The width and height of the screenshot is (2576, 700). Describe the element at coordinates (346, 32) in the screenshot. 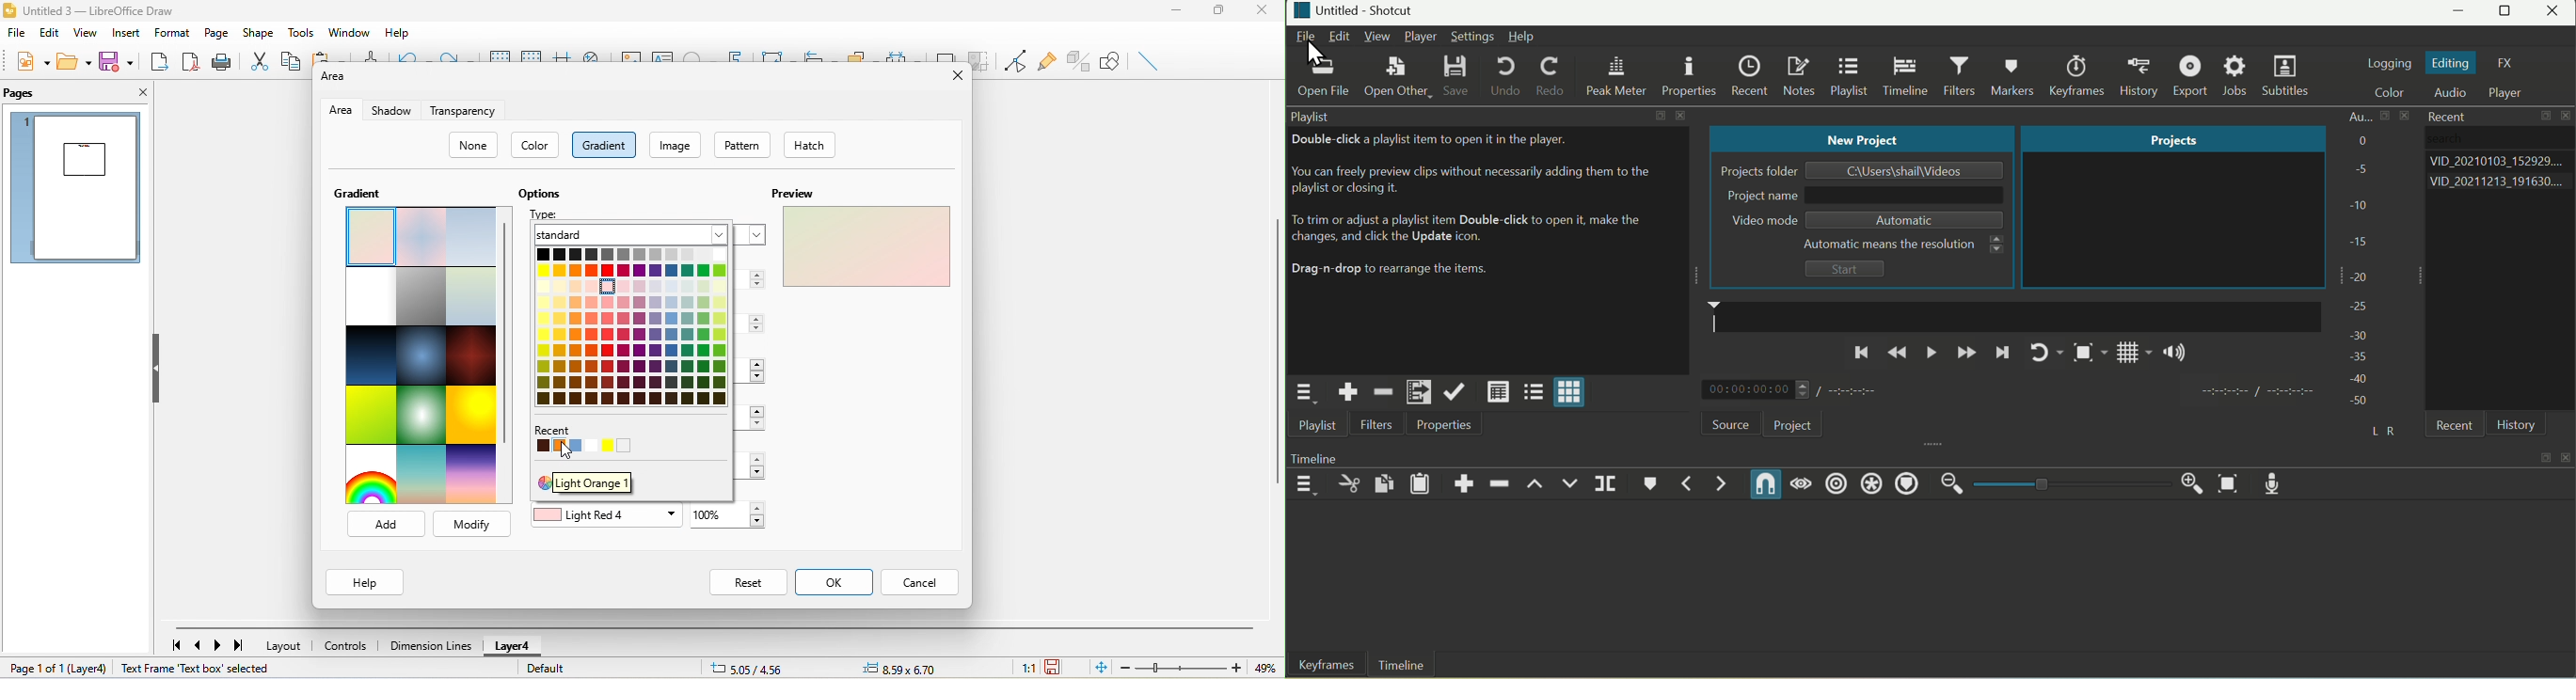

I see `window` at that location.